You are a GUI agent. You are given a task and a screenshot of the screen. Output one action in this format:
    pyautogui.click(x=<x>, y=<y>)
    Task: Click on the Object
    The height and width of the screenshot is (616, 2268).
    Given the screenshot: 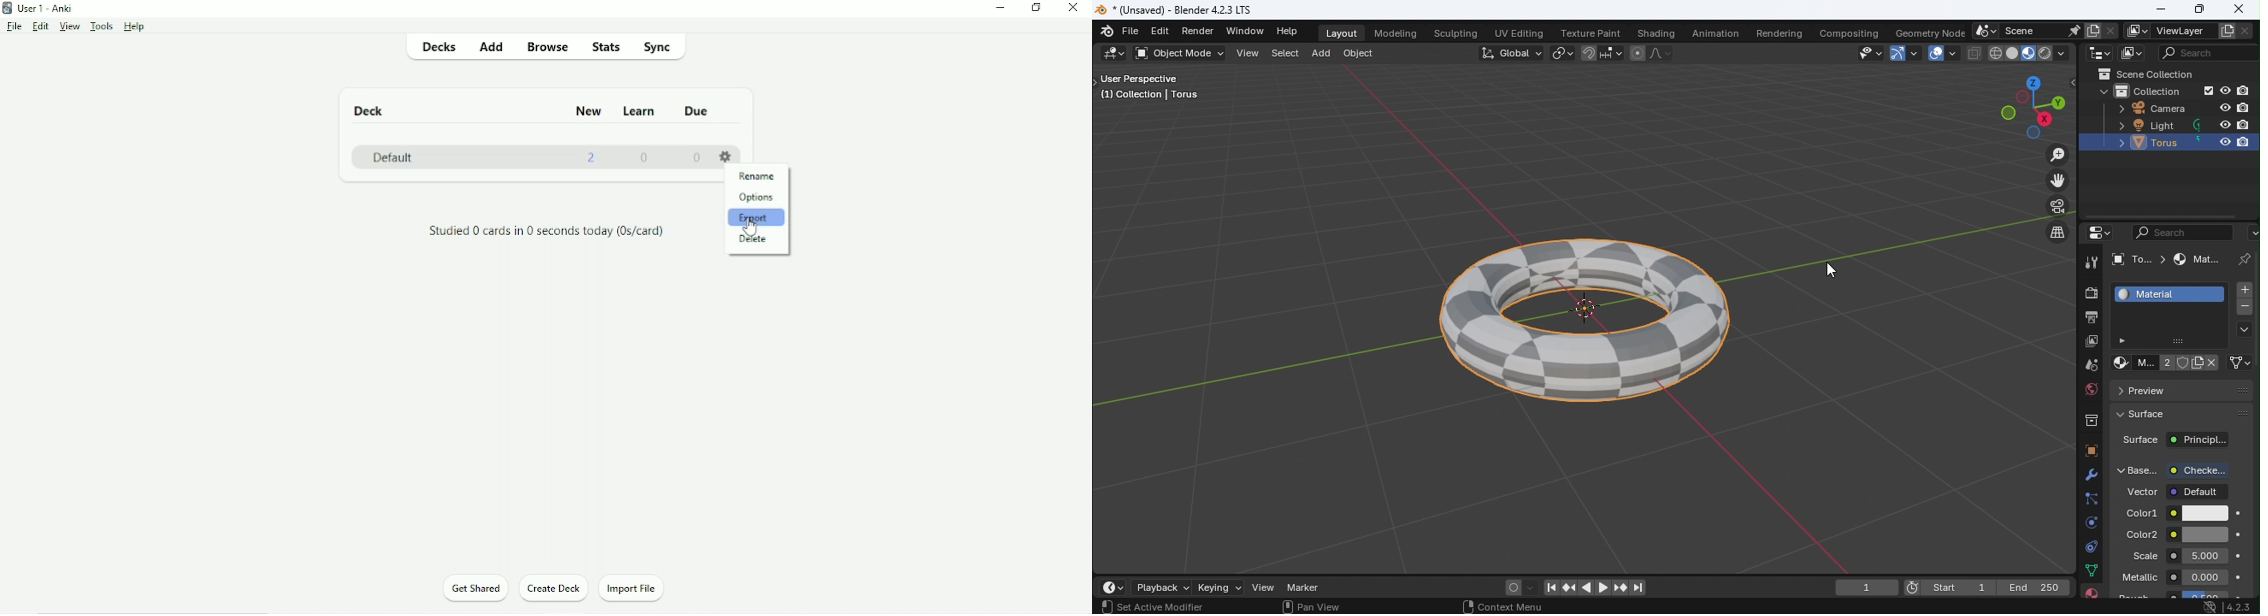 What is the action you would take?
    pyautogui.click(x=1359, y=54)
    